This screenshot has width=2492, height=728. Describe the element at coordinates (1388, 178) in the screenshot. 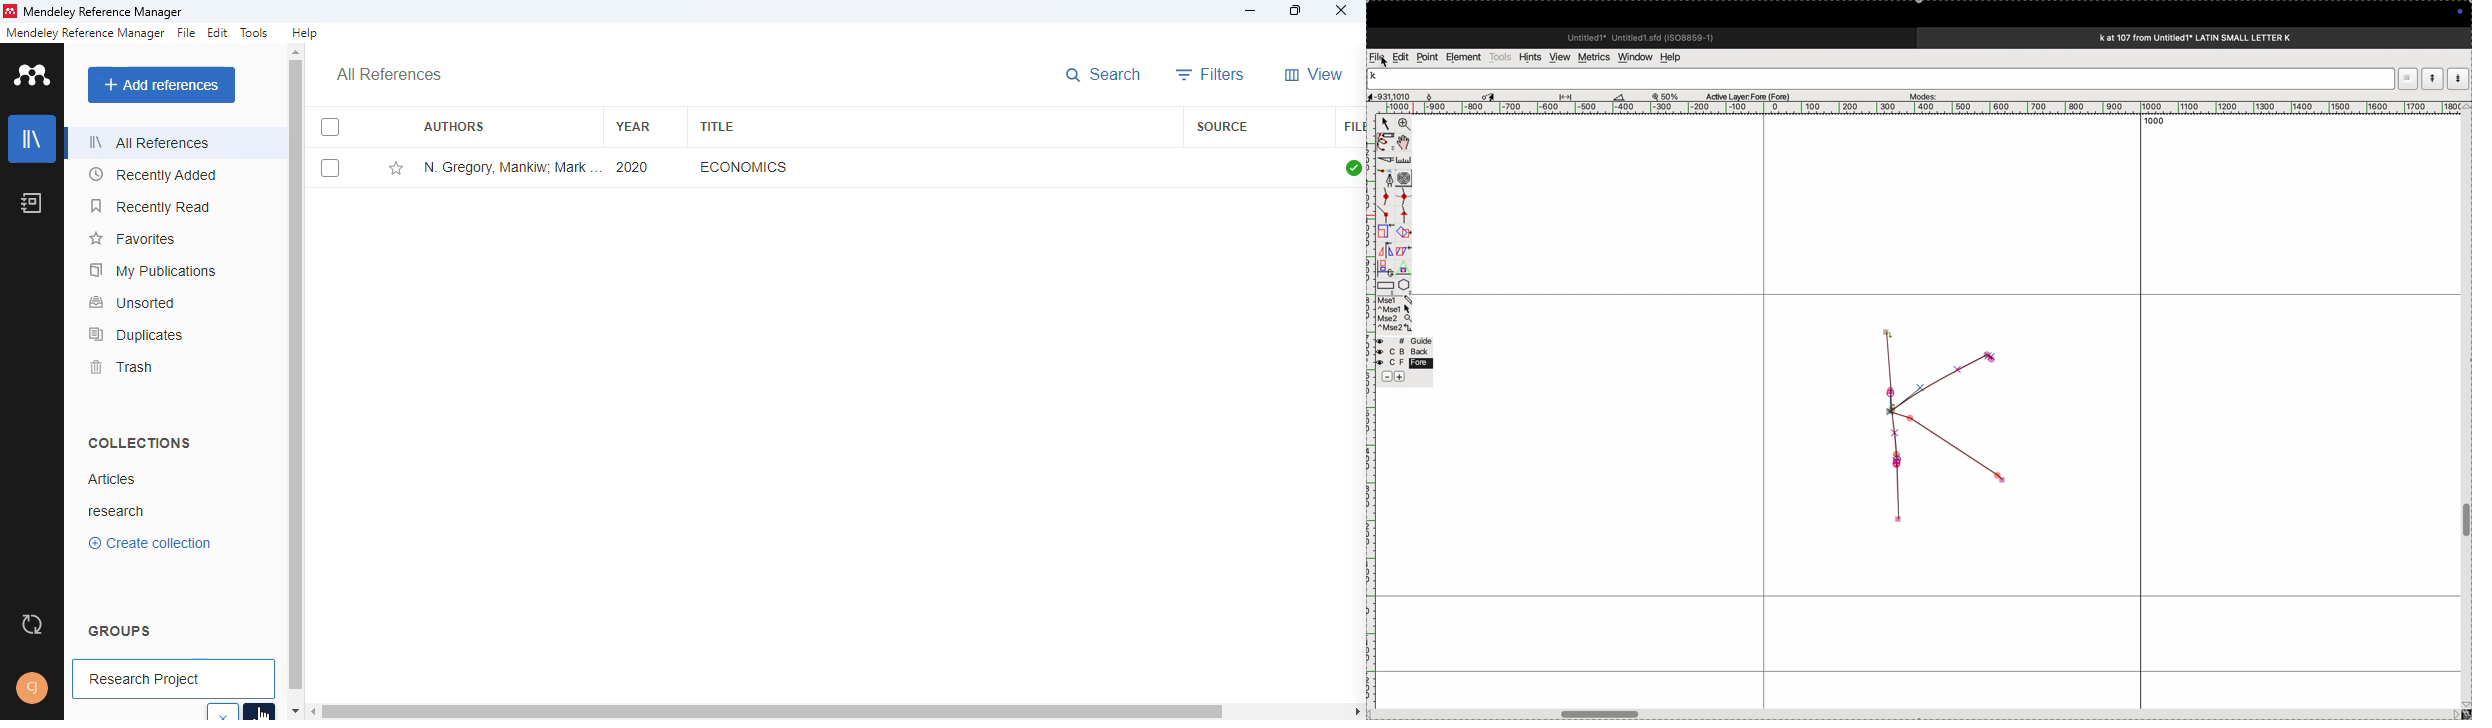

I see `fountain pen` at that location.